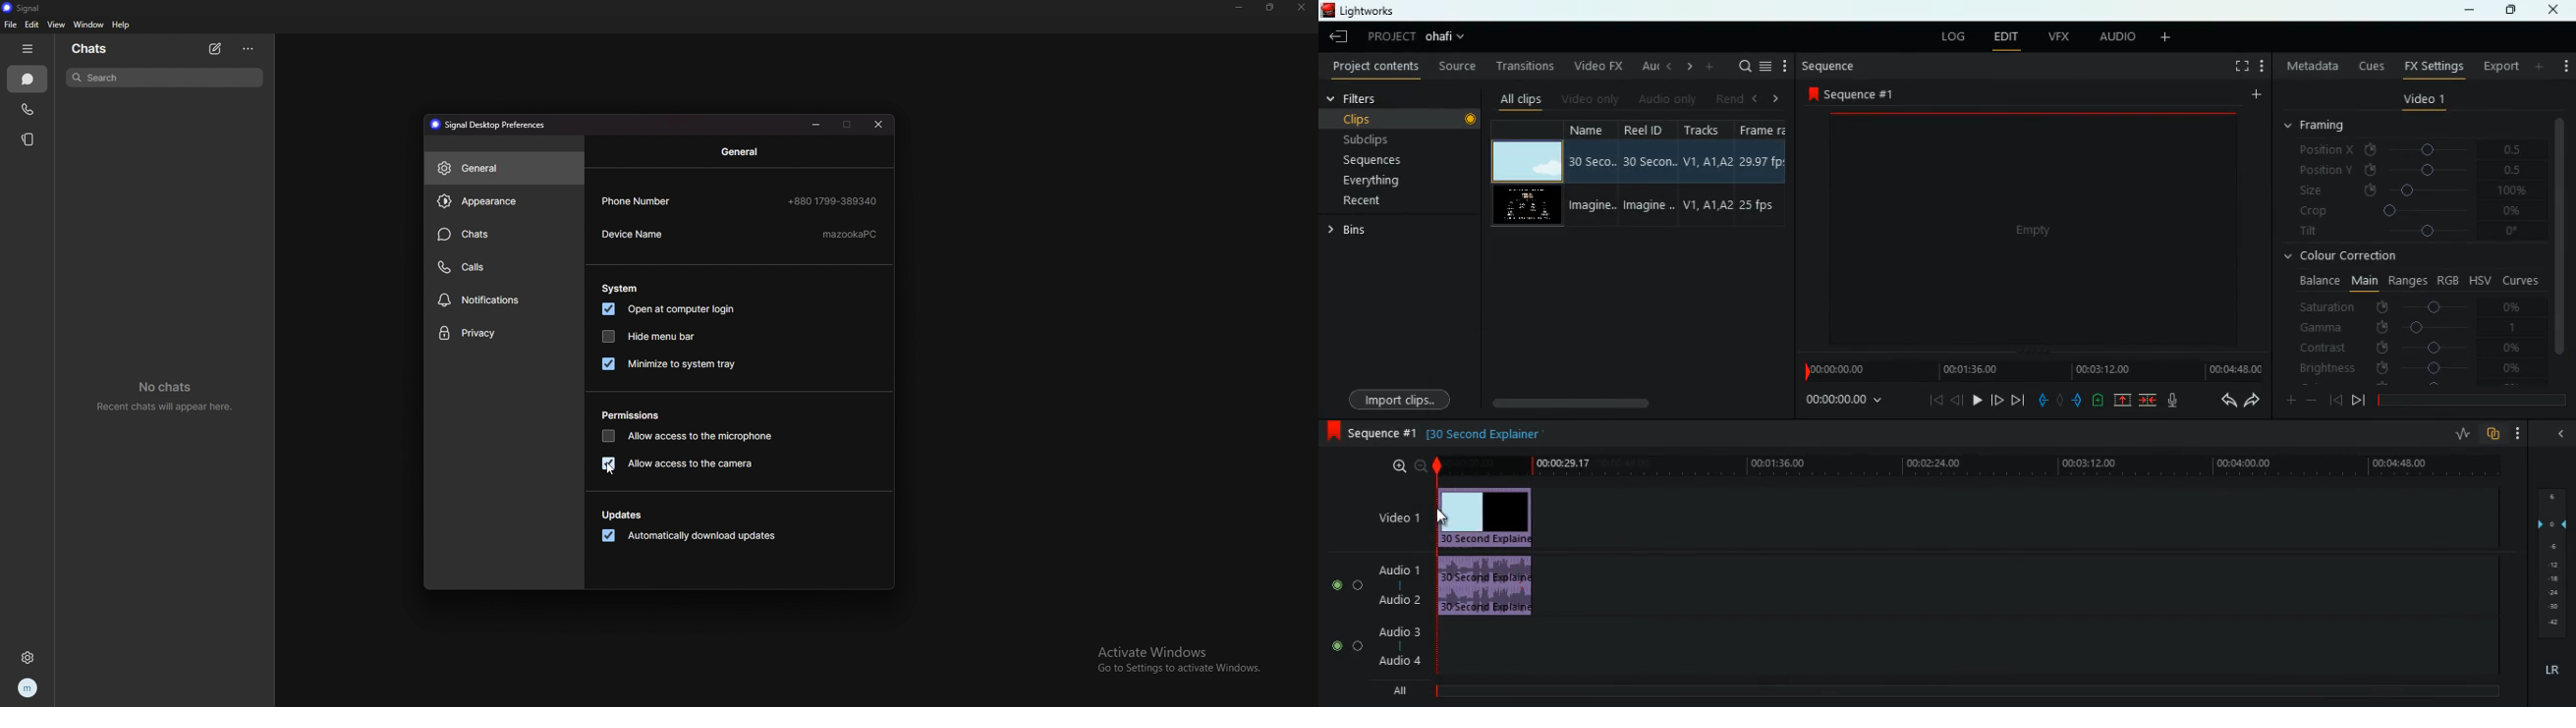  Describe the element at coordinates (1454, 65) in the screenshot. I see `source` at that location.